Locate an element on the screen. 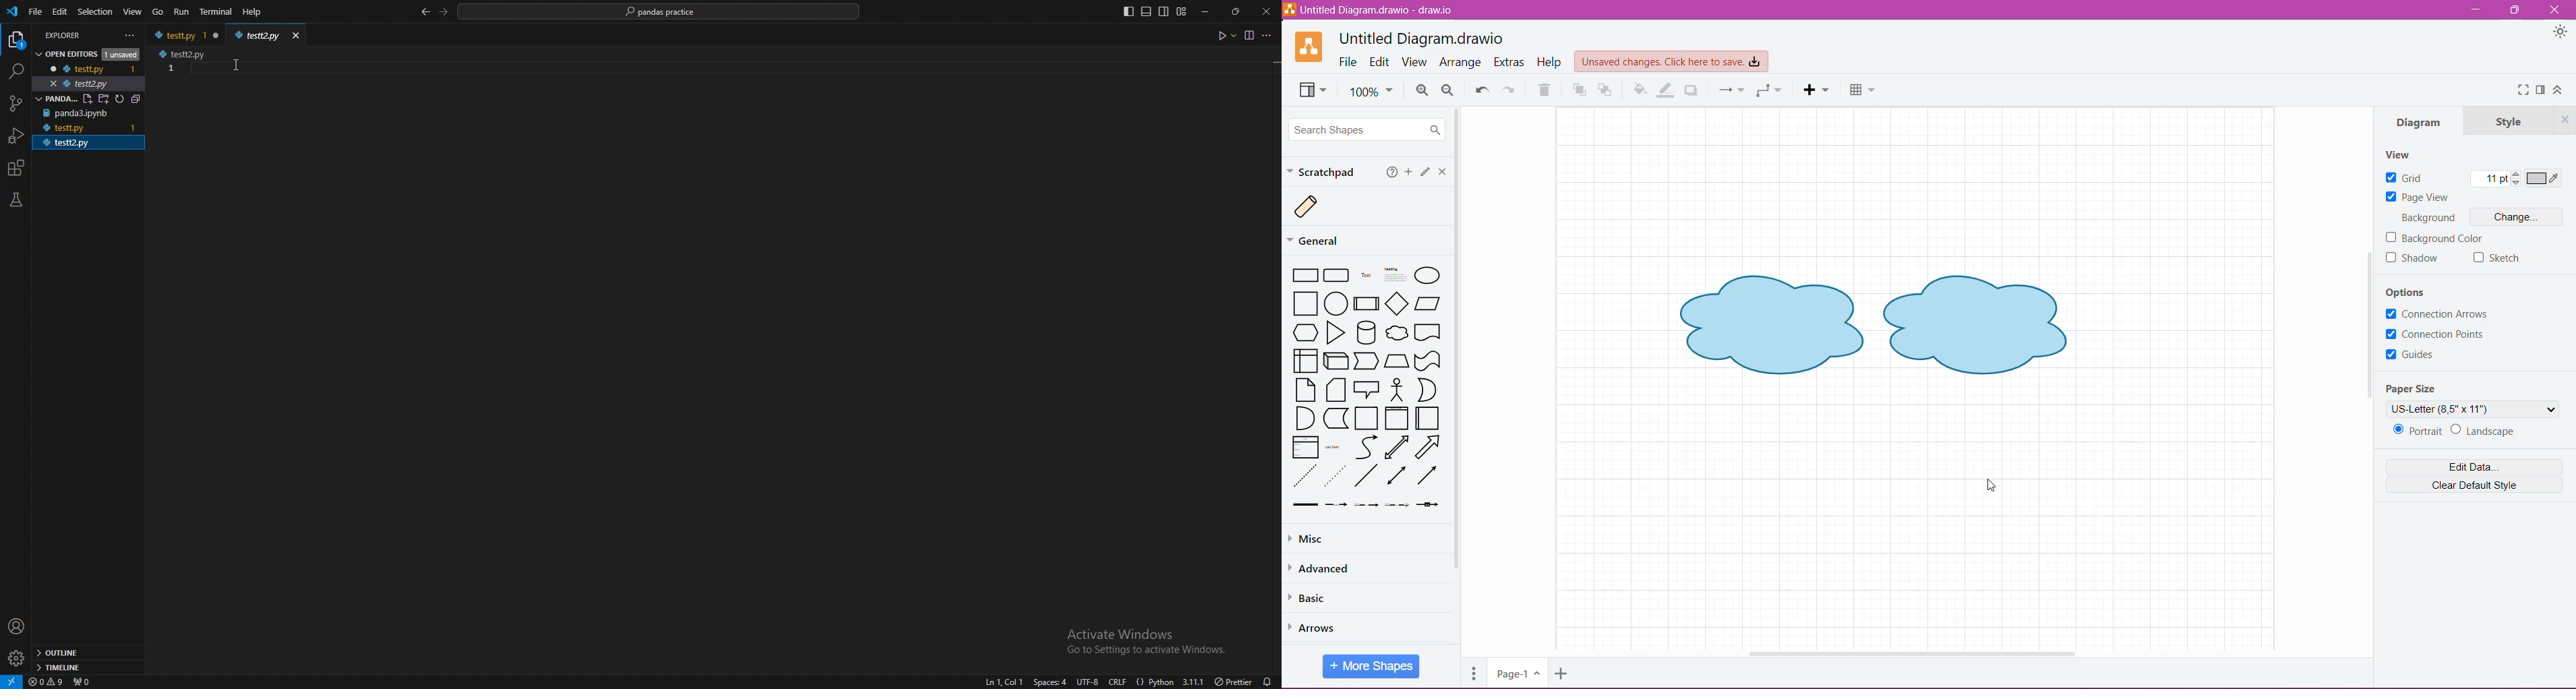 This screenshot has width=2576, height=700. Page-1 is located at coordinates (1516, 673).